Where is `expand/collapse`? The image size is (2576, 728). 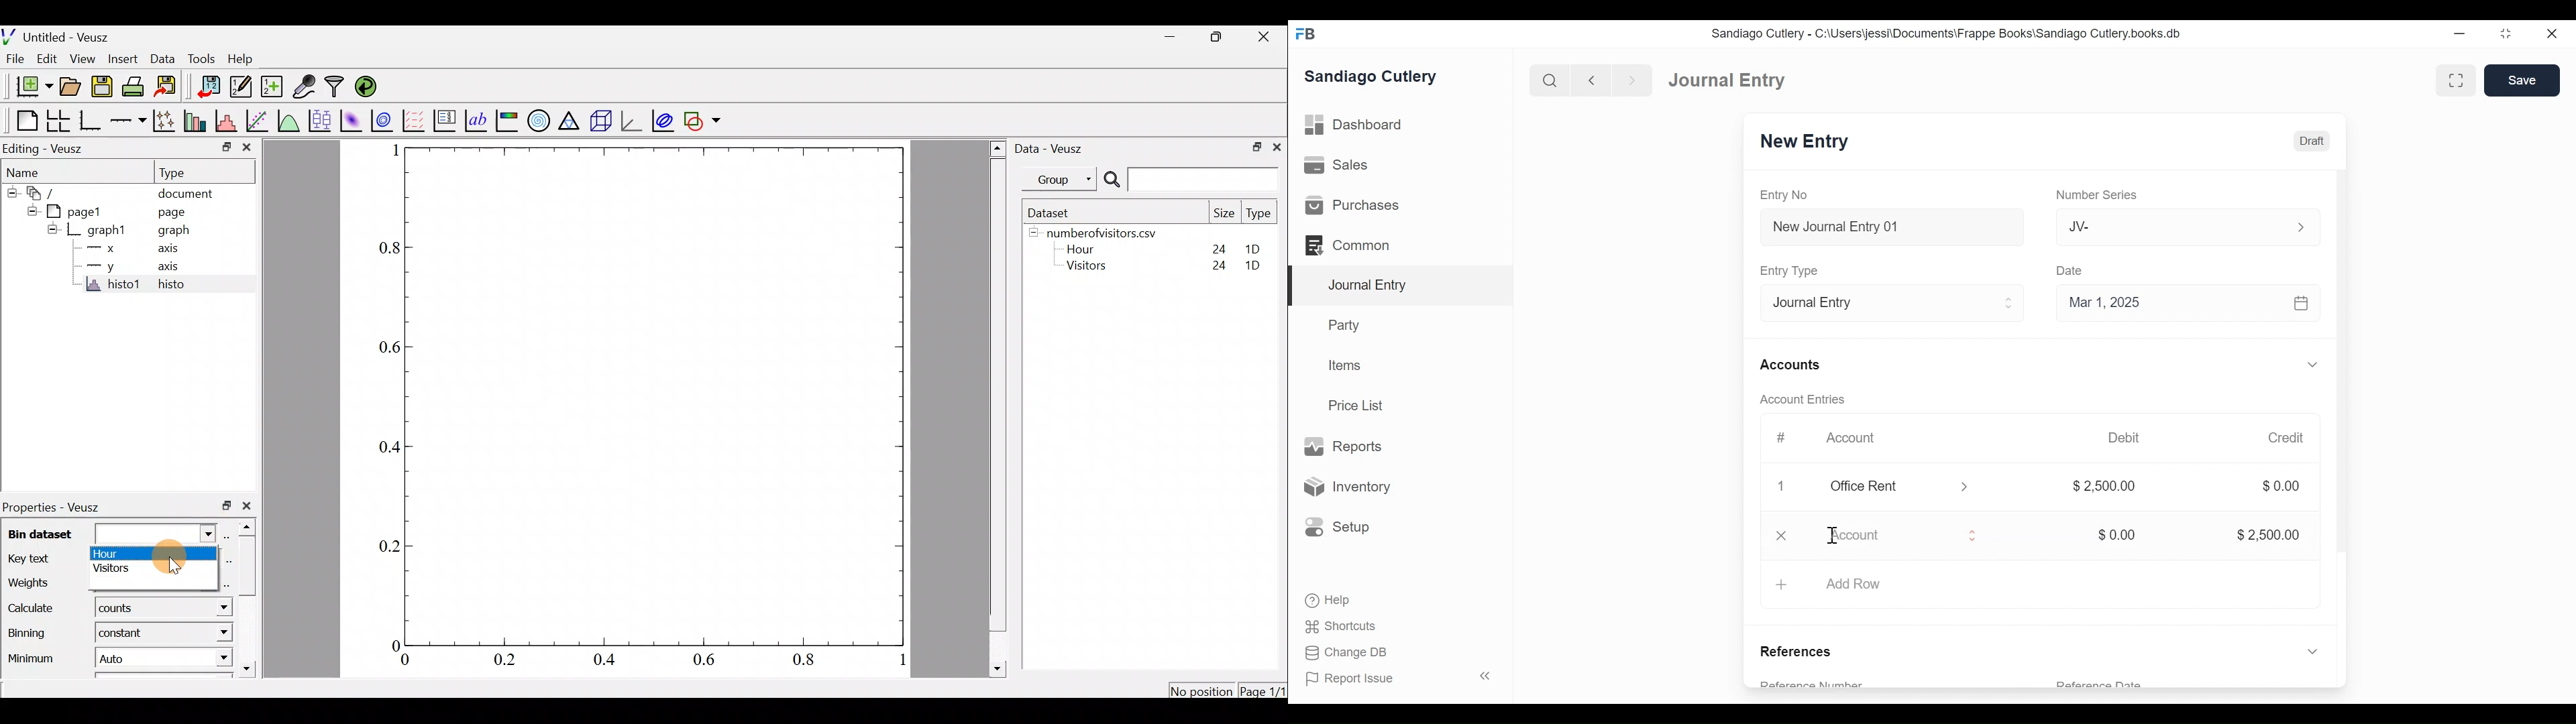 expand/collapse is located at coordinates (2312, 364).